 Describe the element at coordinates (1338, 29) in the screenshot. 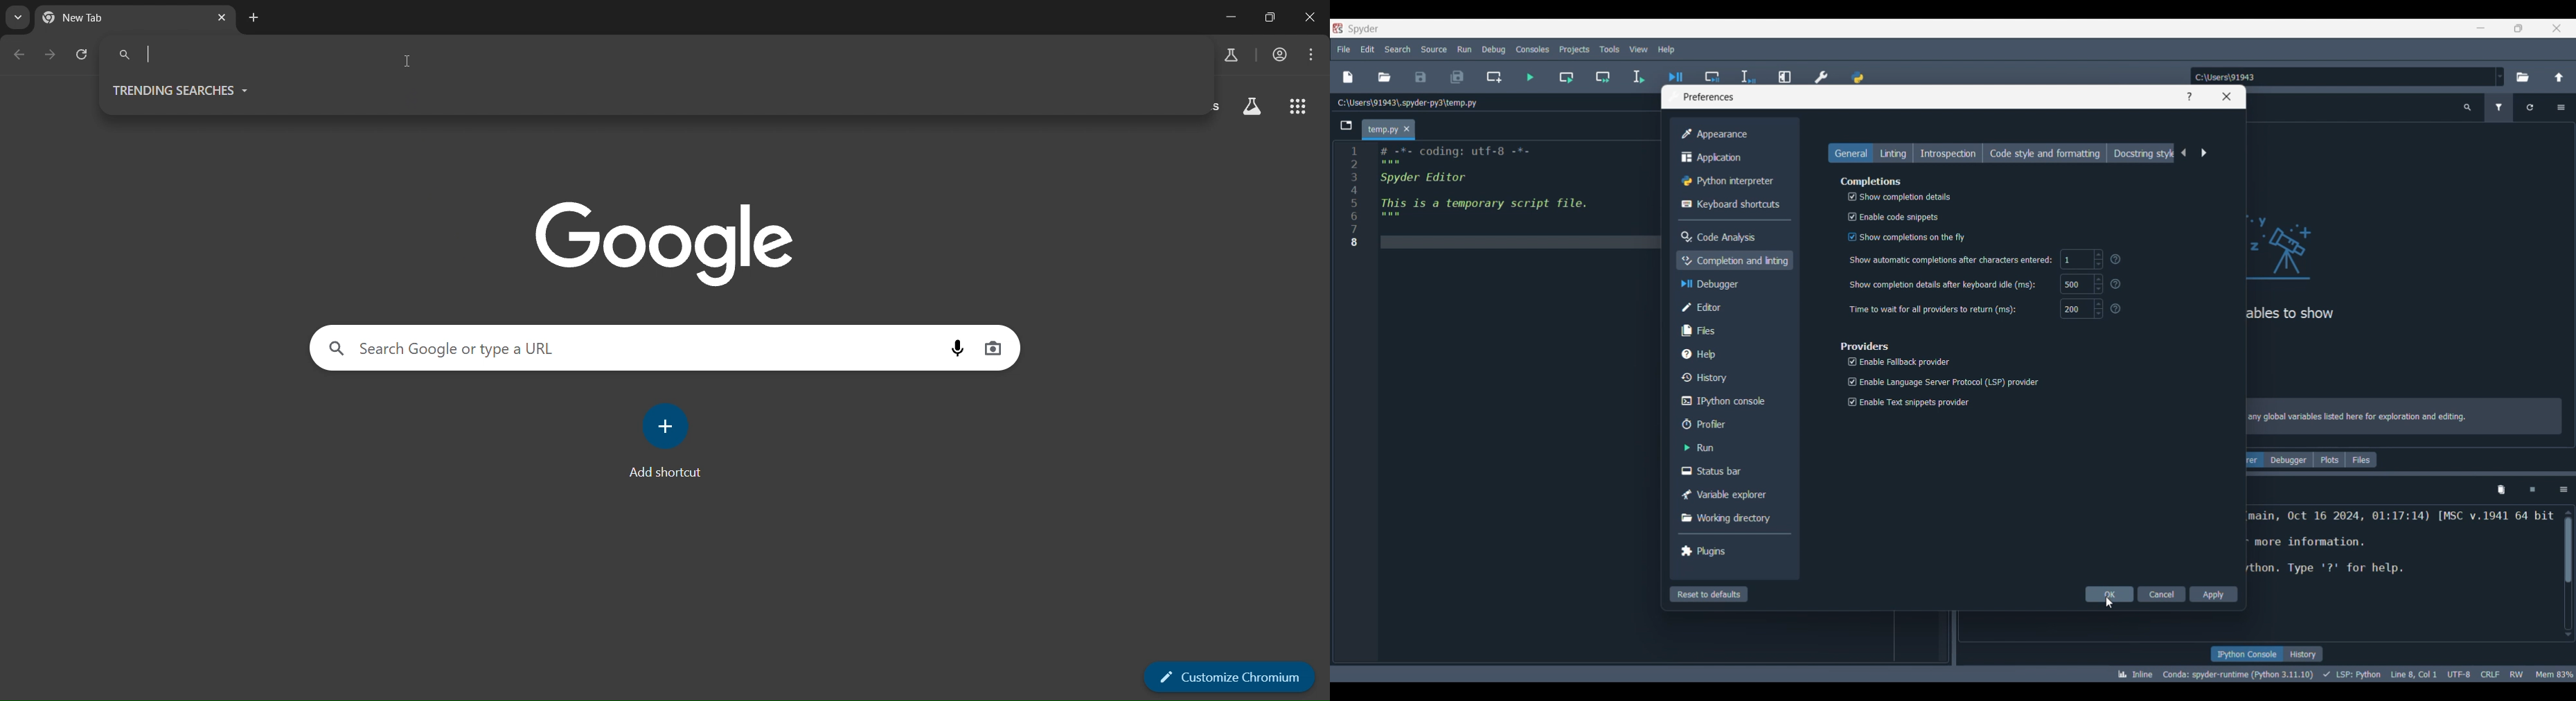

I see `Software logo` at that location.